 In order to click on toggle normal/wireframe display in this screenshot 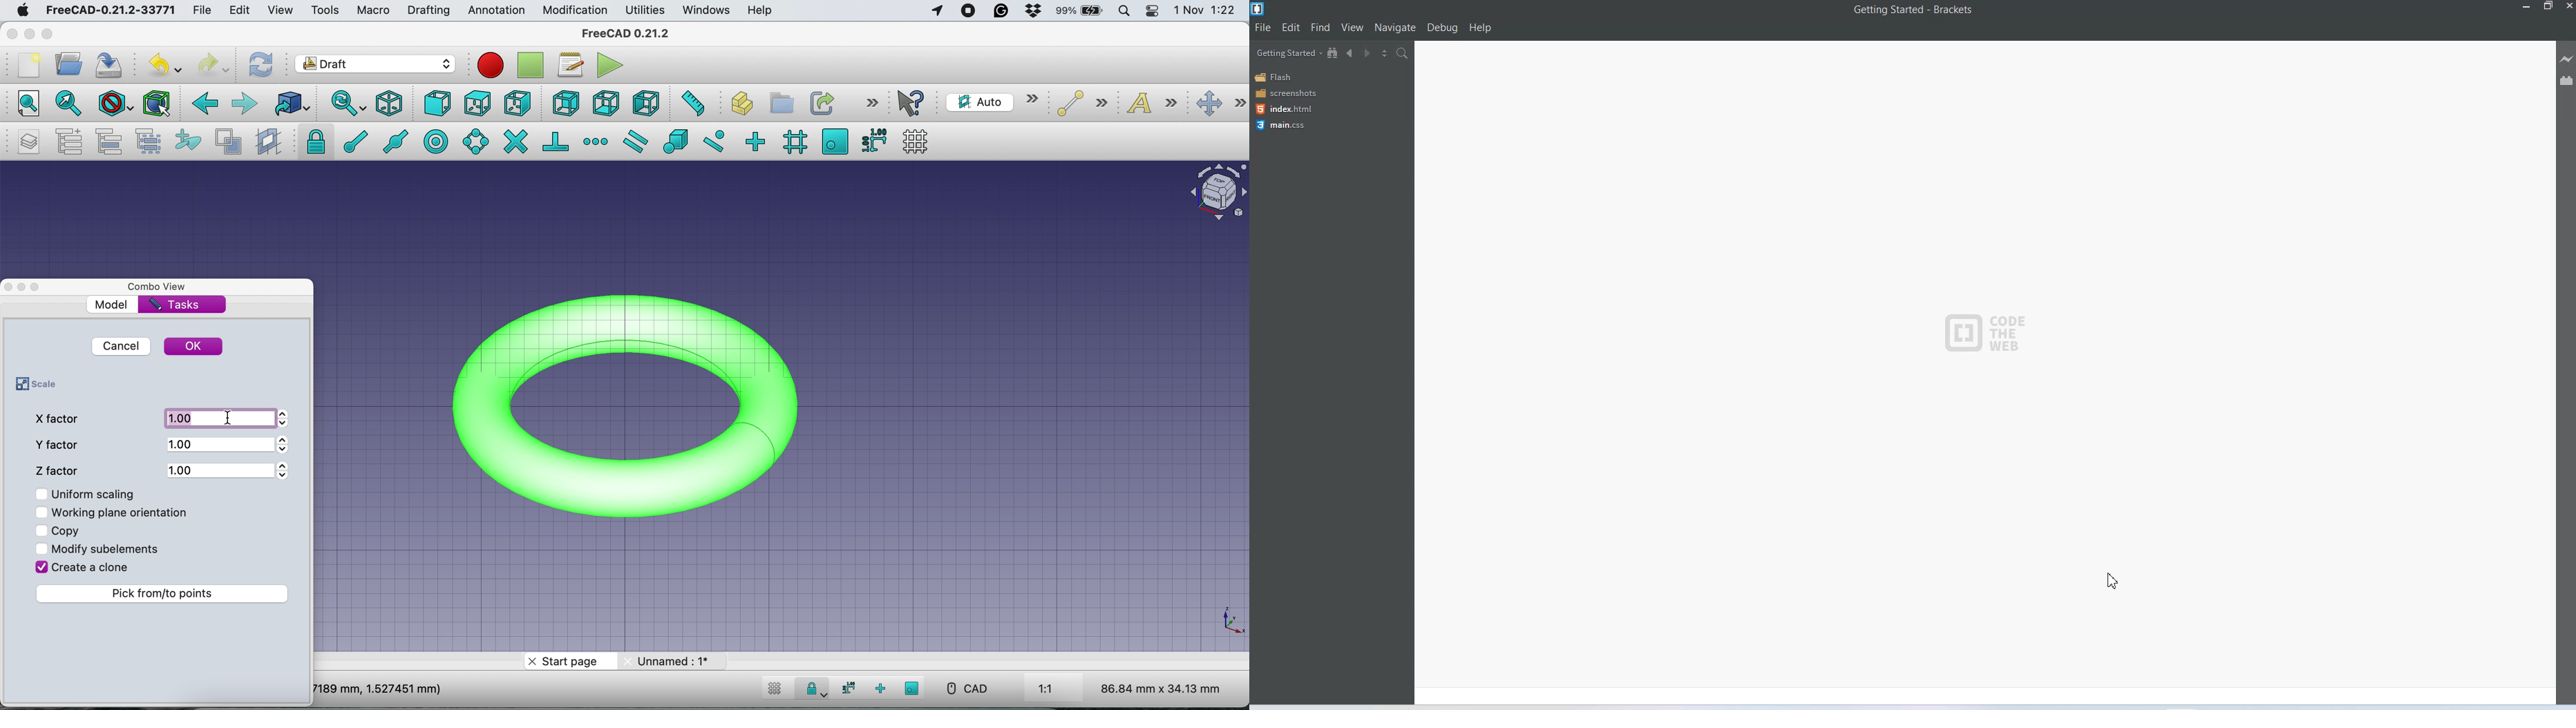, I will do `click(228, 142)`.